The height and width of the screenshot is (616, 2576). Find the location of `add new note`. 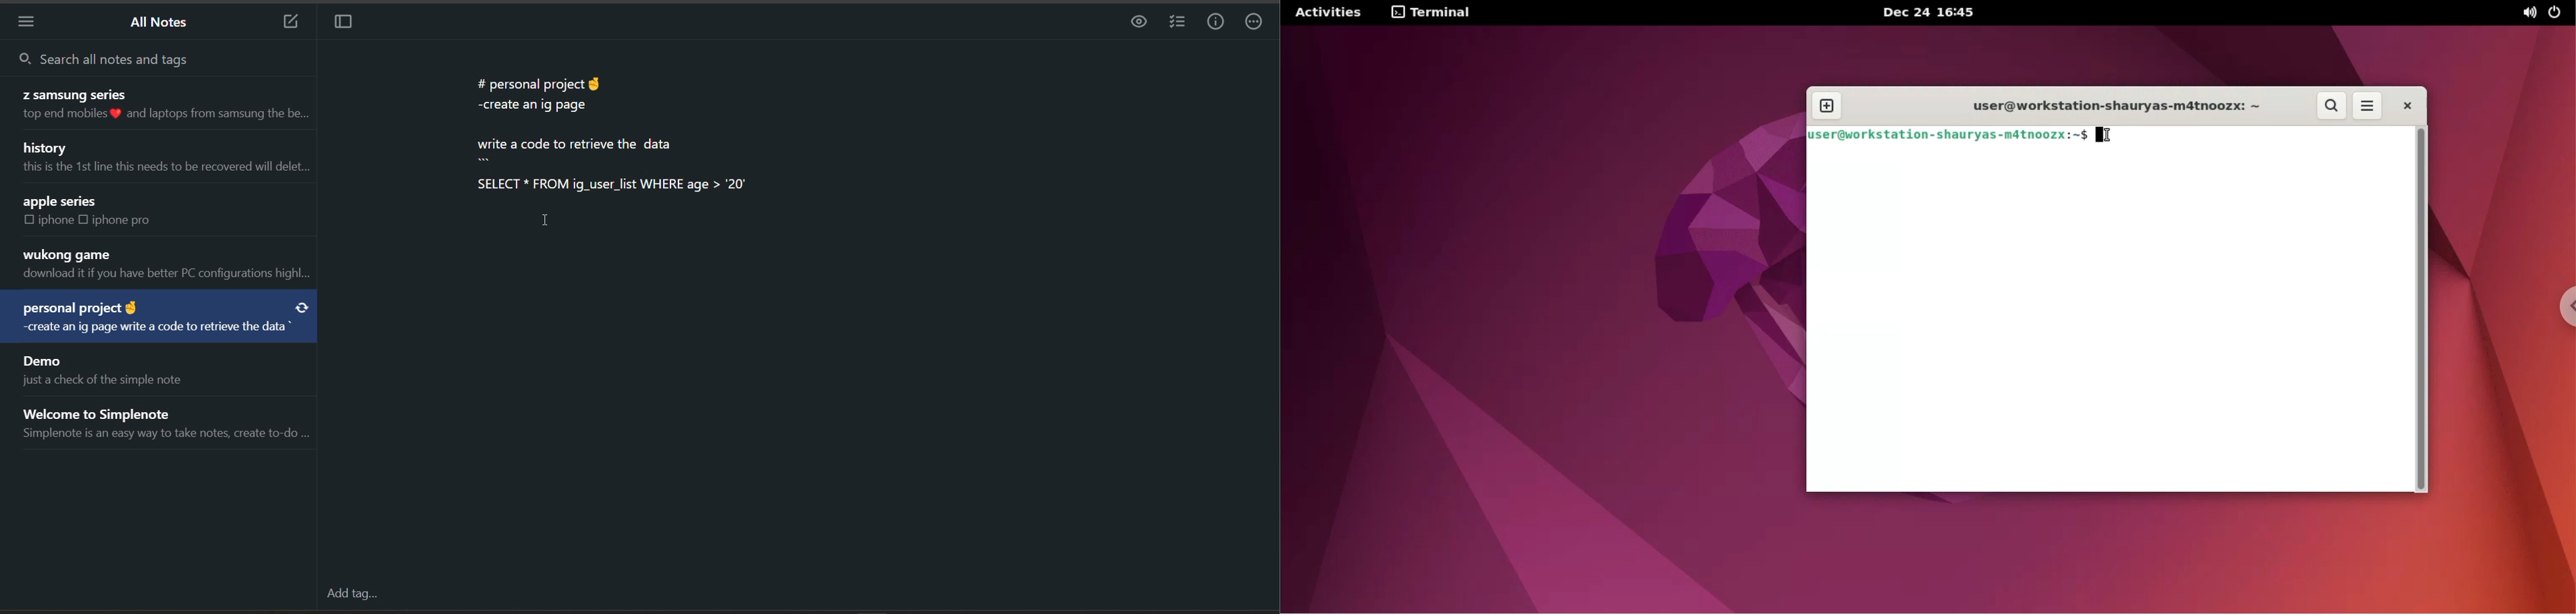

add new note is located at coordinates (284, 23).